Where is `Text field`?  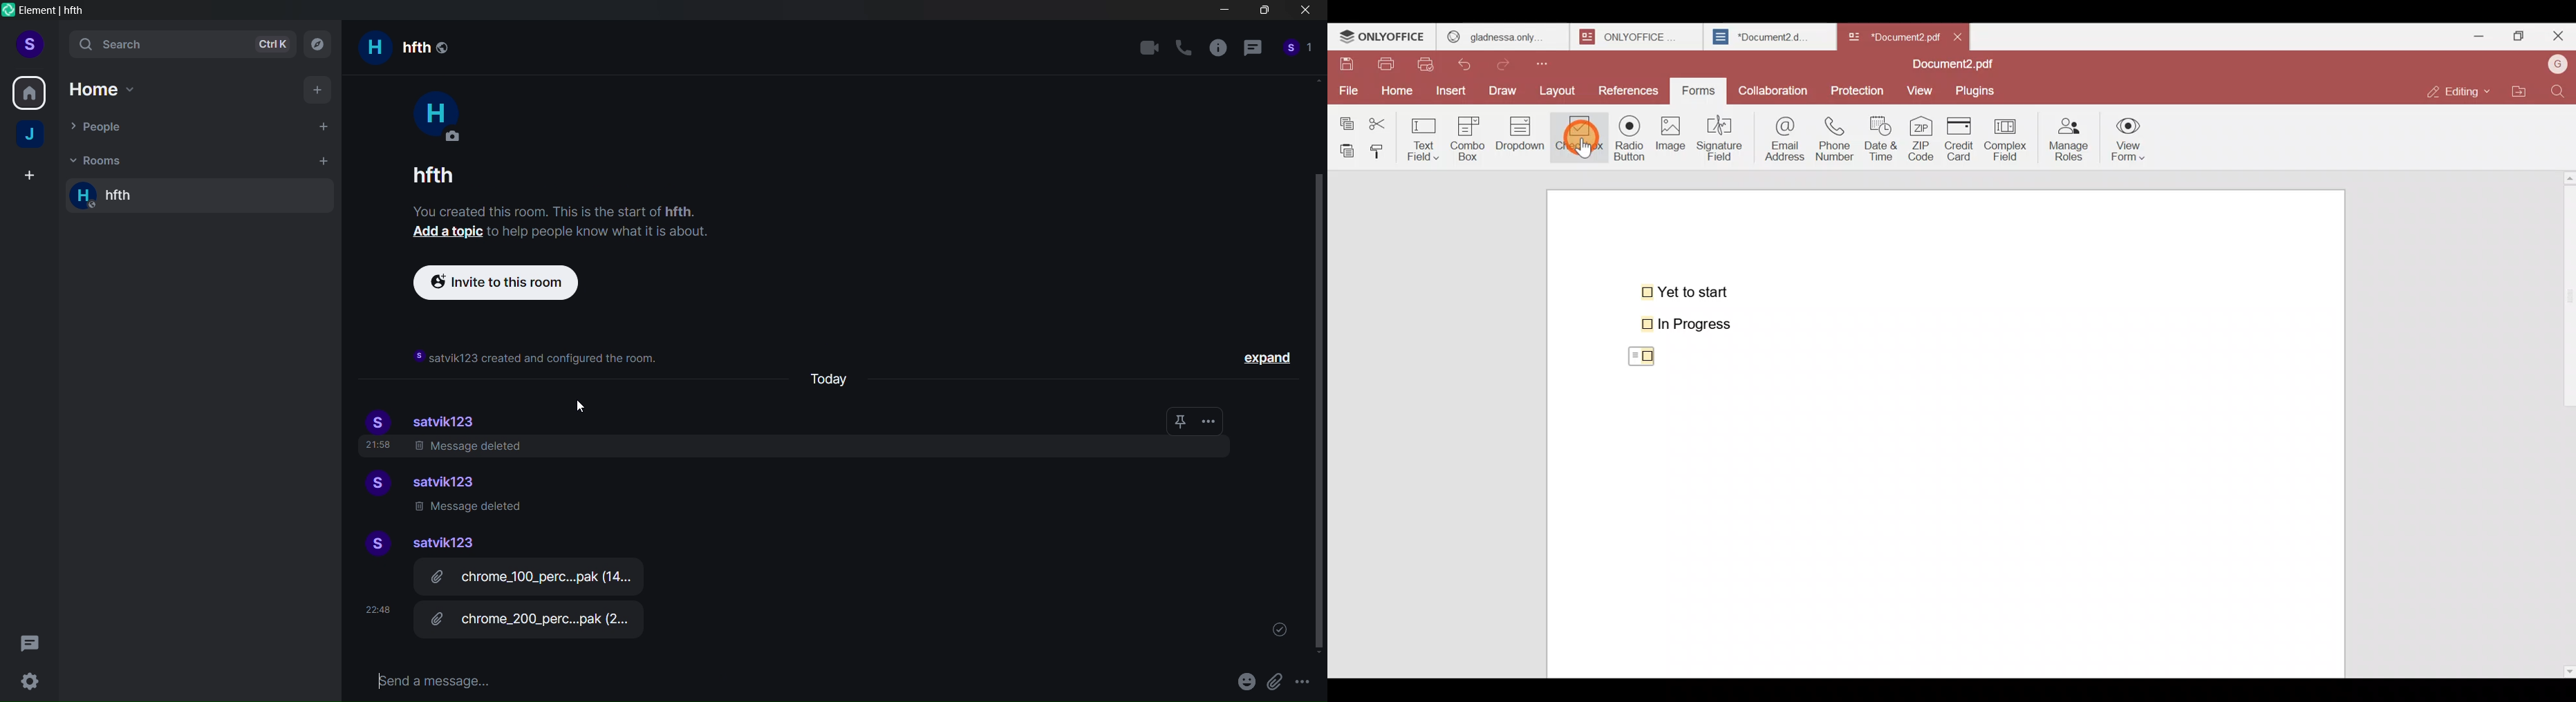
Text field is located at coordinates (1426, 135).